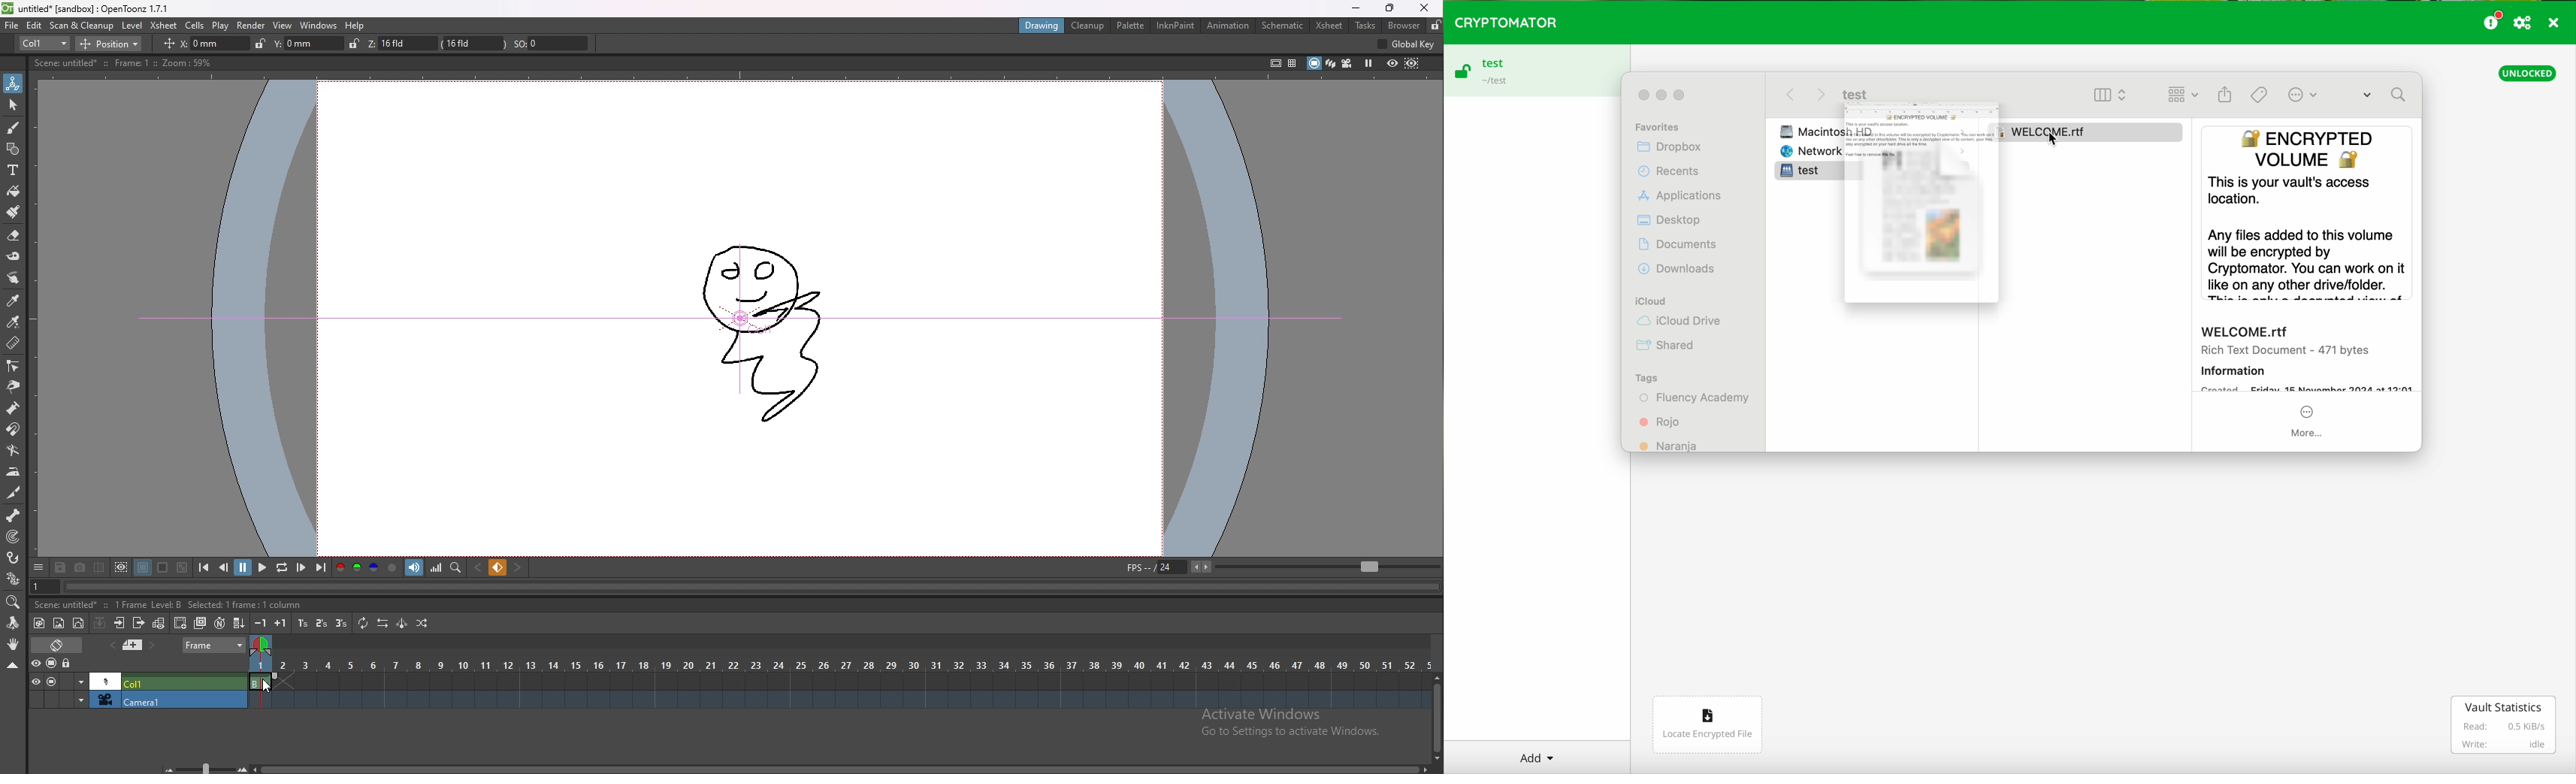 This screenshot has width=2576, height=784. I want to click on iron, so click(14, 471).